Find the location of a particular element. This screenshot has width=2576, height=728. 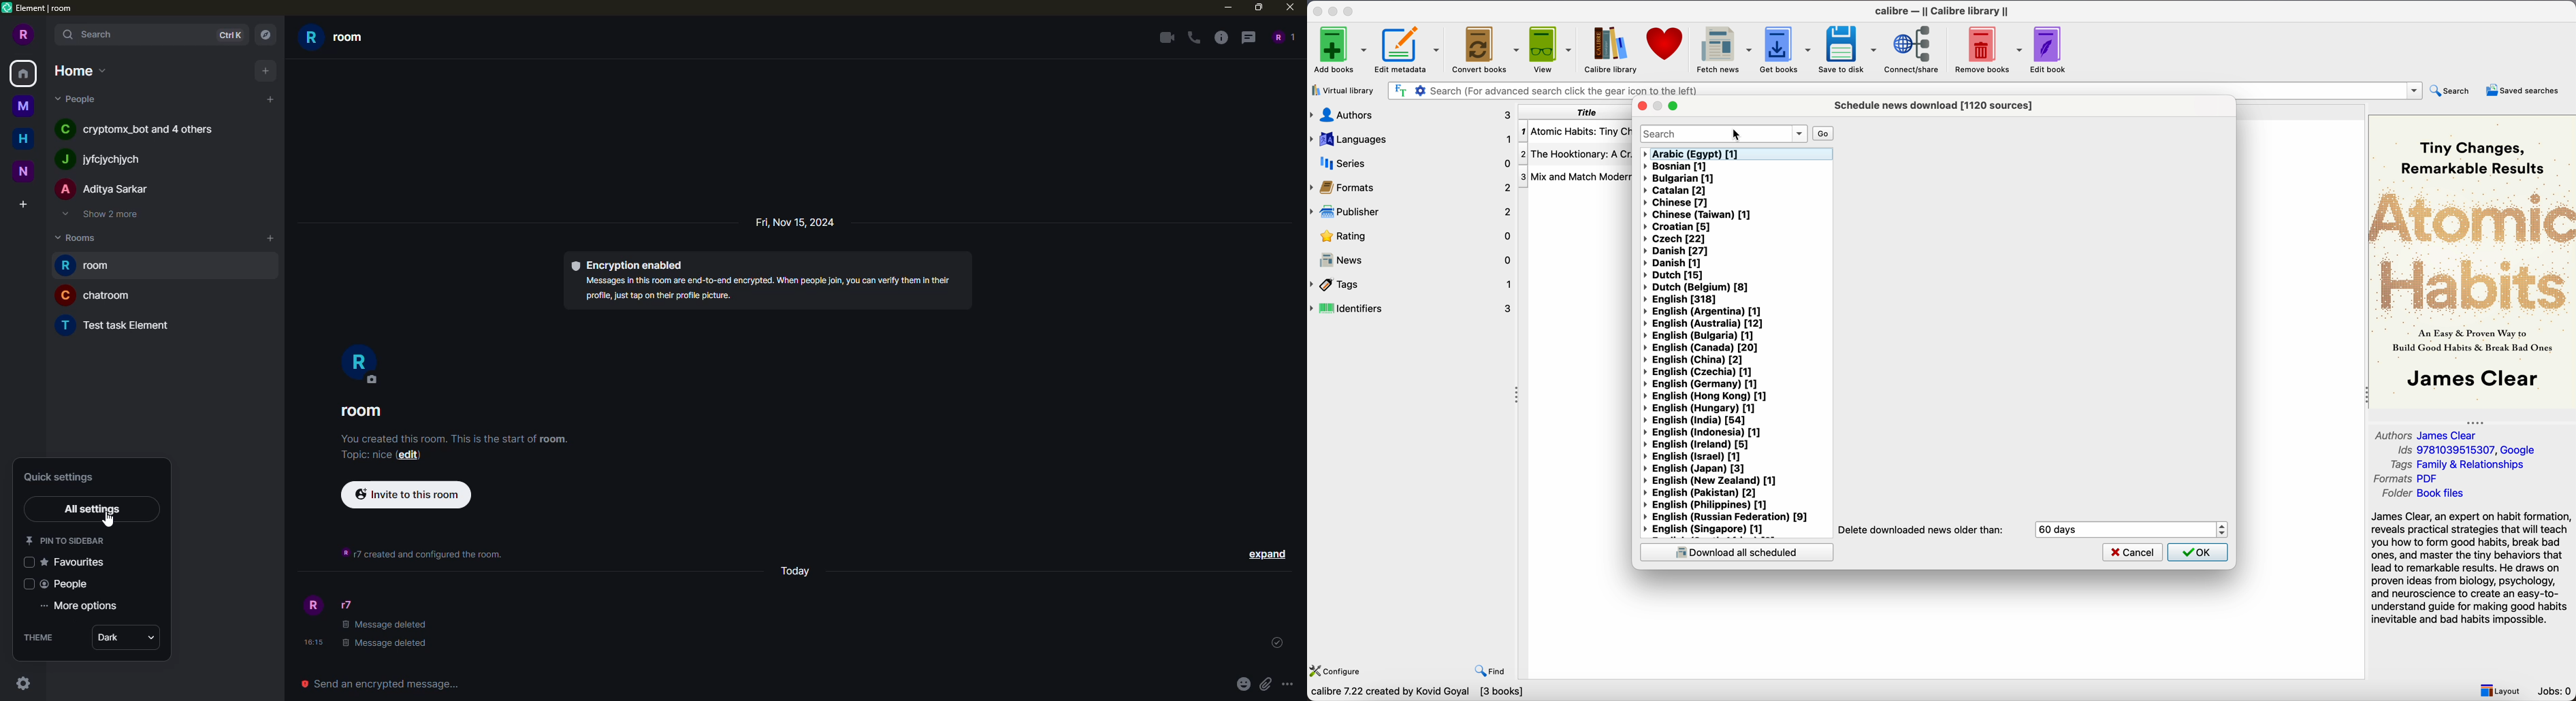

go is located at coordinates (1823, 133).